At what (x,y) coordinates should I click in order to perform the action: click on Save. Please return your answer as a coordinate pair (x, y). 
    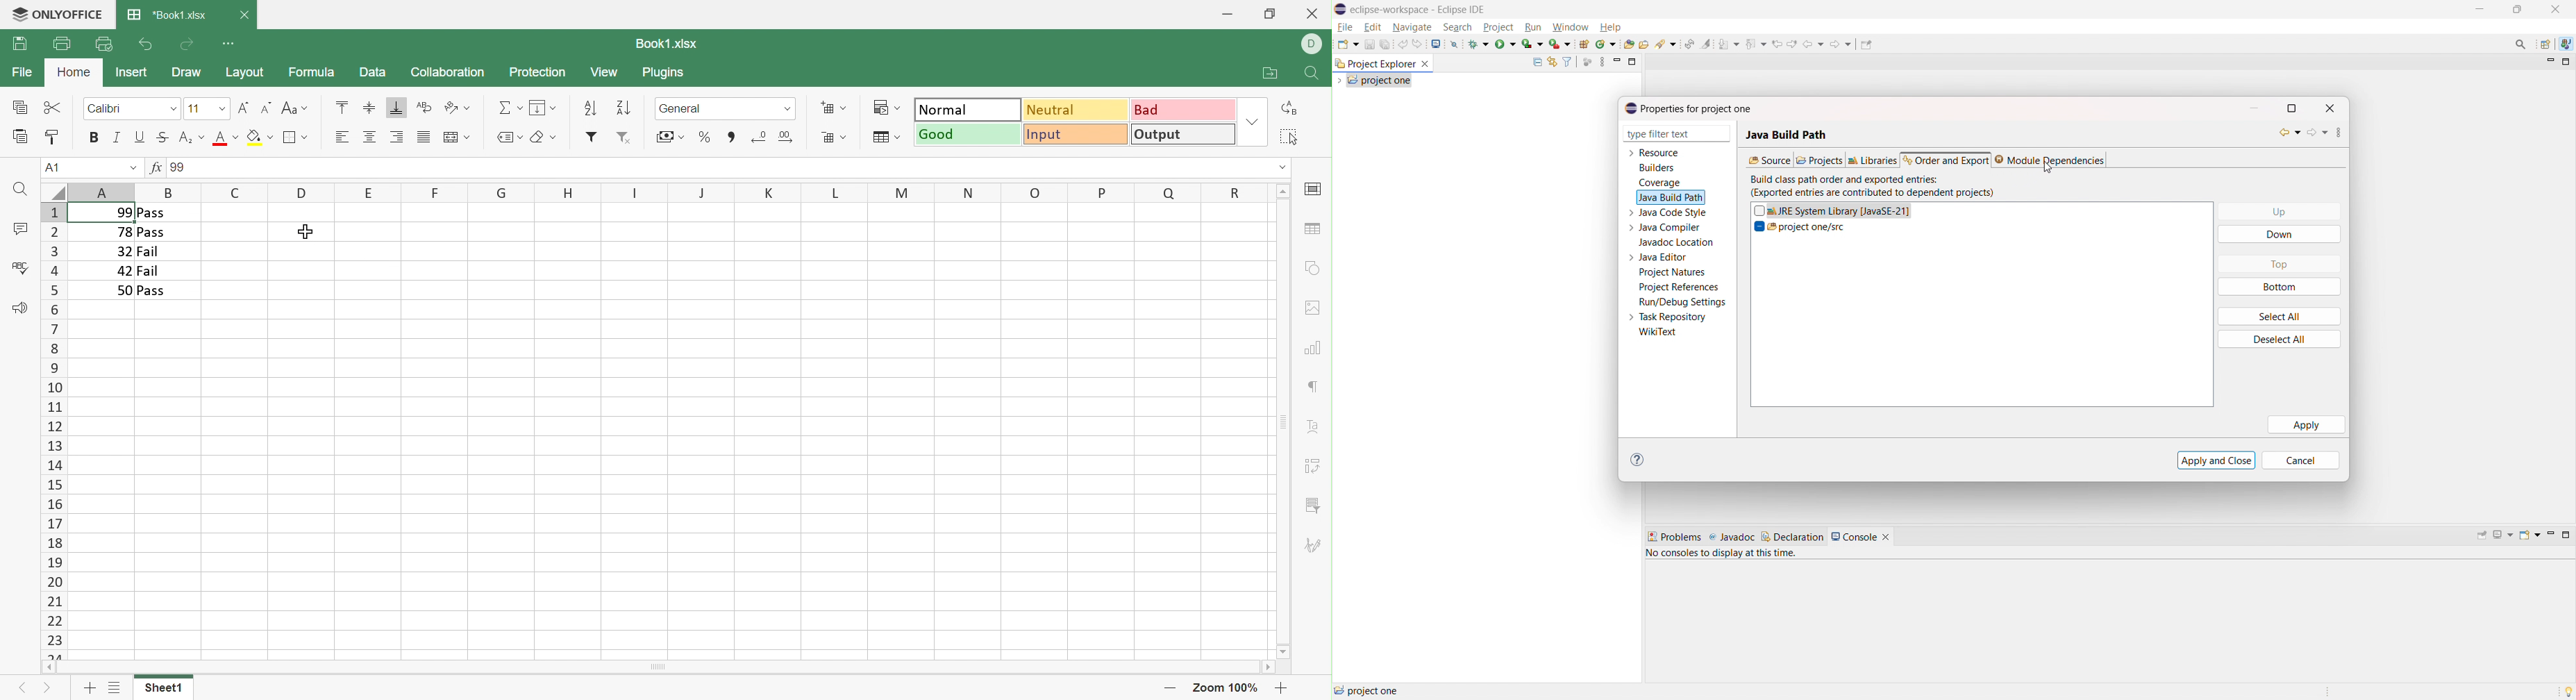
    Looking at the image, I should click on (19, 44).